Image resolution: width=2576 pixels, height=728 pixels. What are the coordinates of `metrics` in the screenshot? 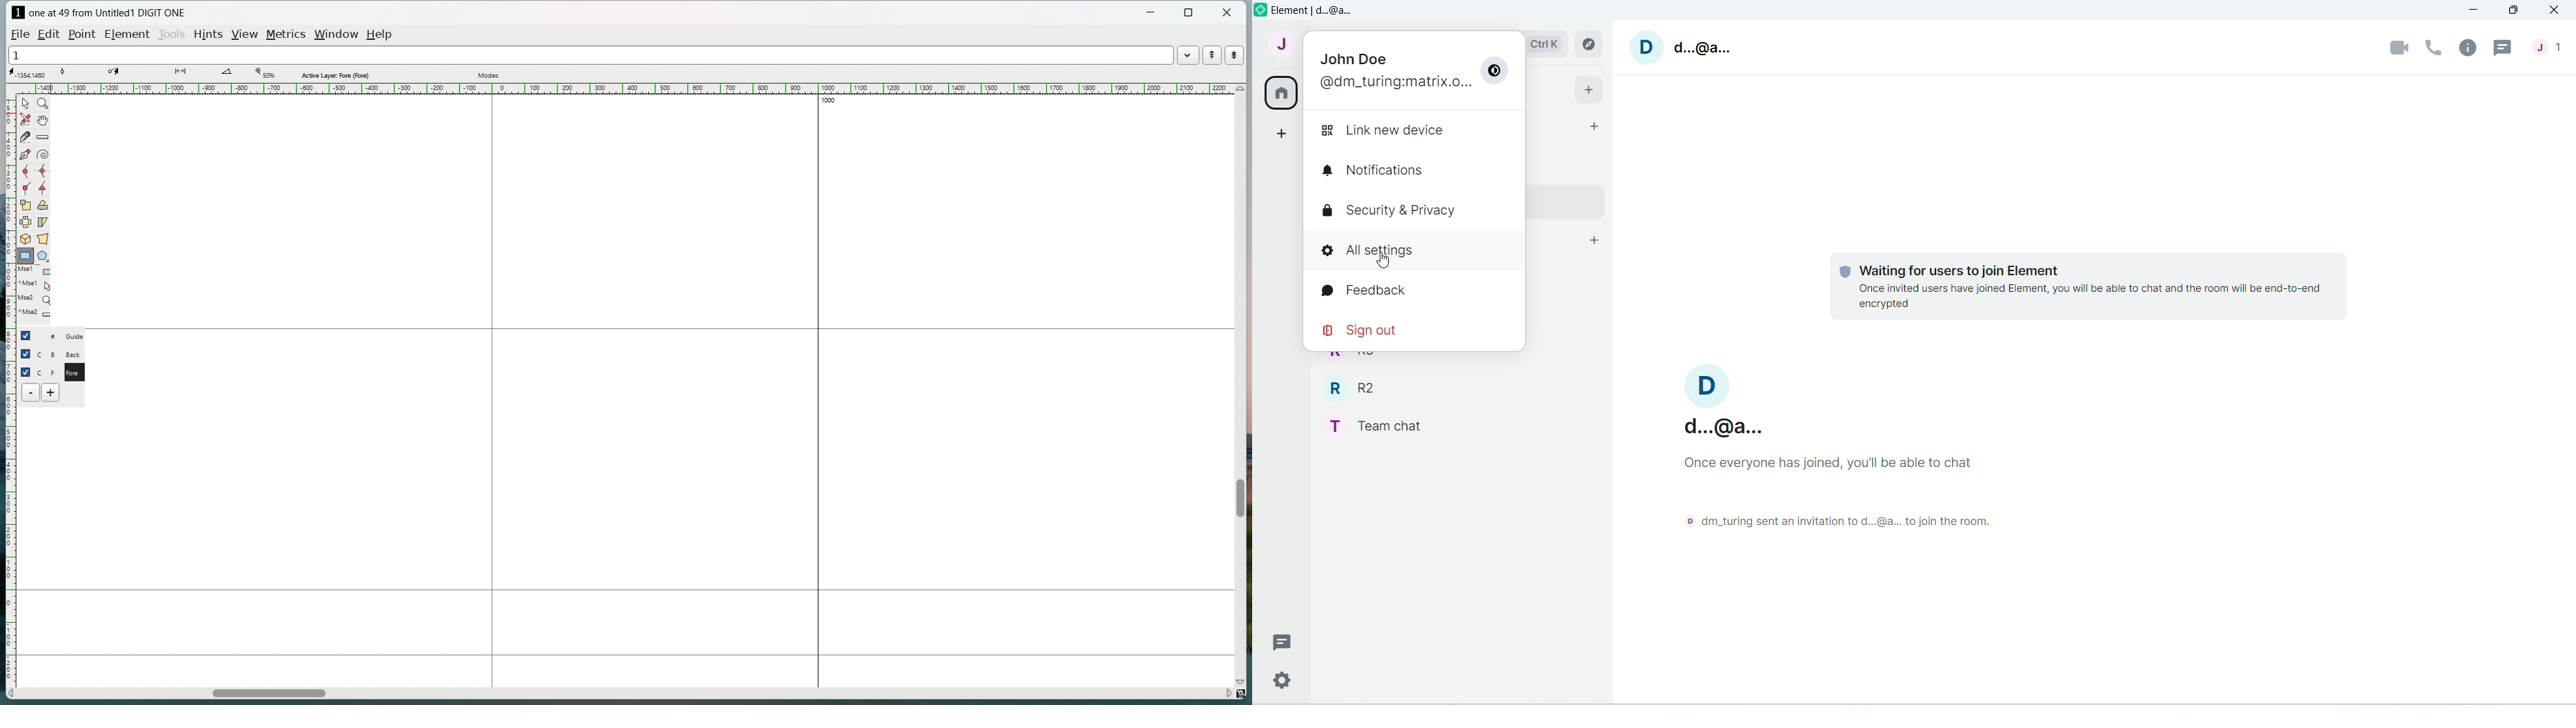 It's located at (288, 35).